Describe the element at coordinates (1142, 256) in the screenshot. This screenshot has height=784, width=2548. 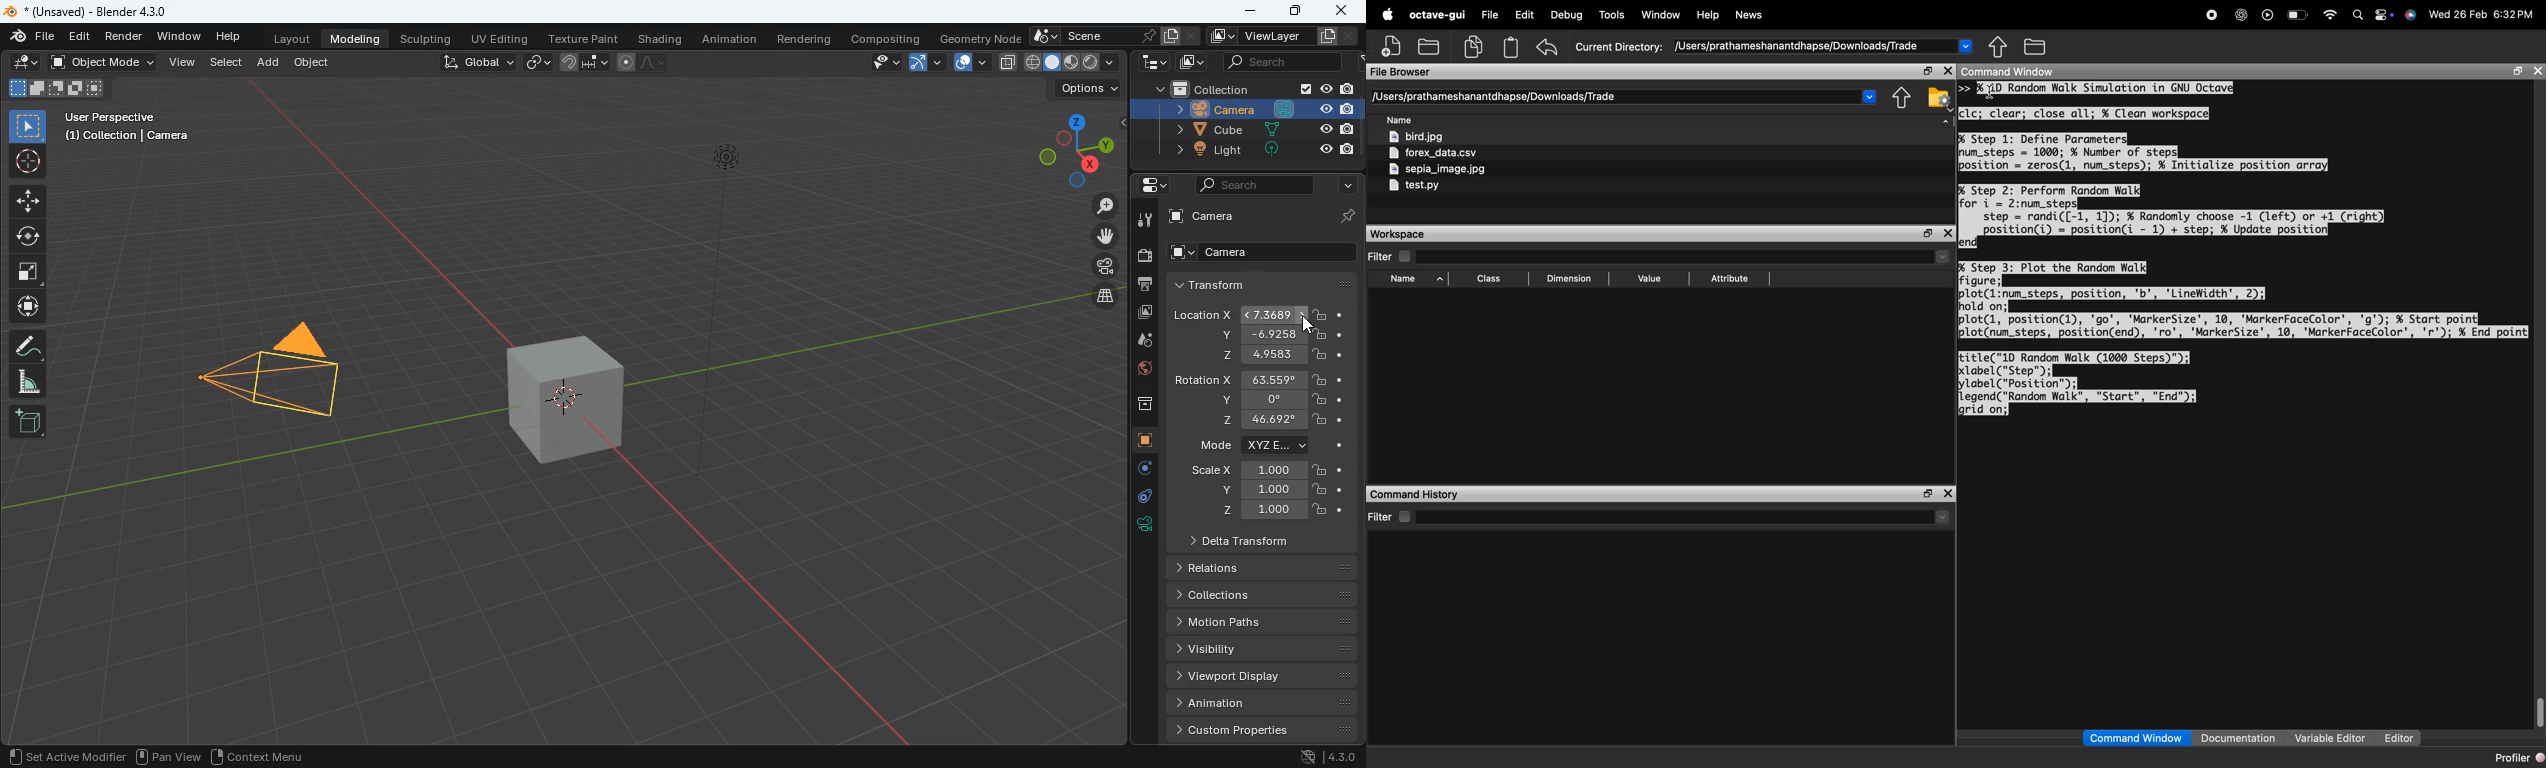
I see `camera` at that location.